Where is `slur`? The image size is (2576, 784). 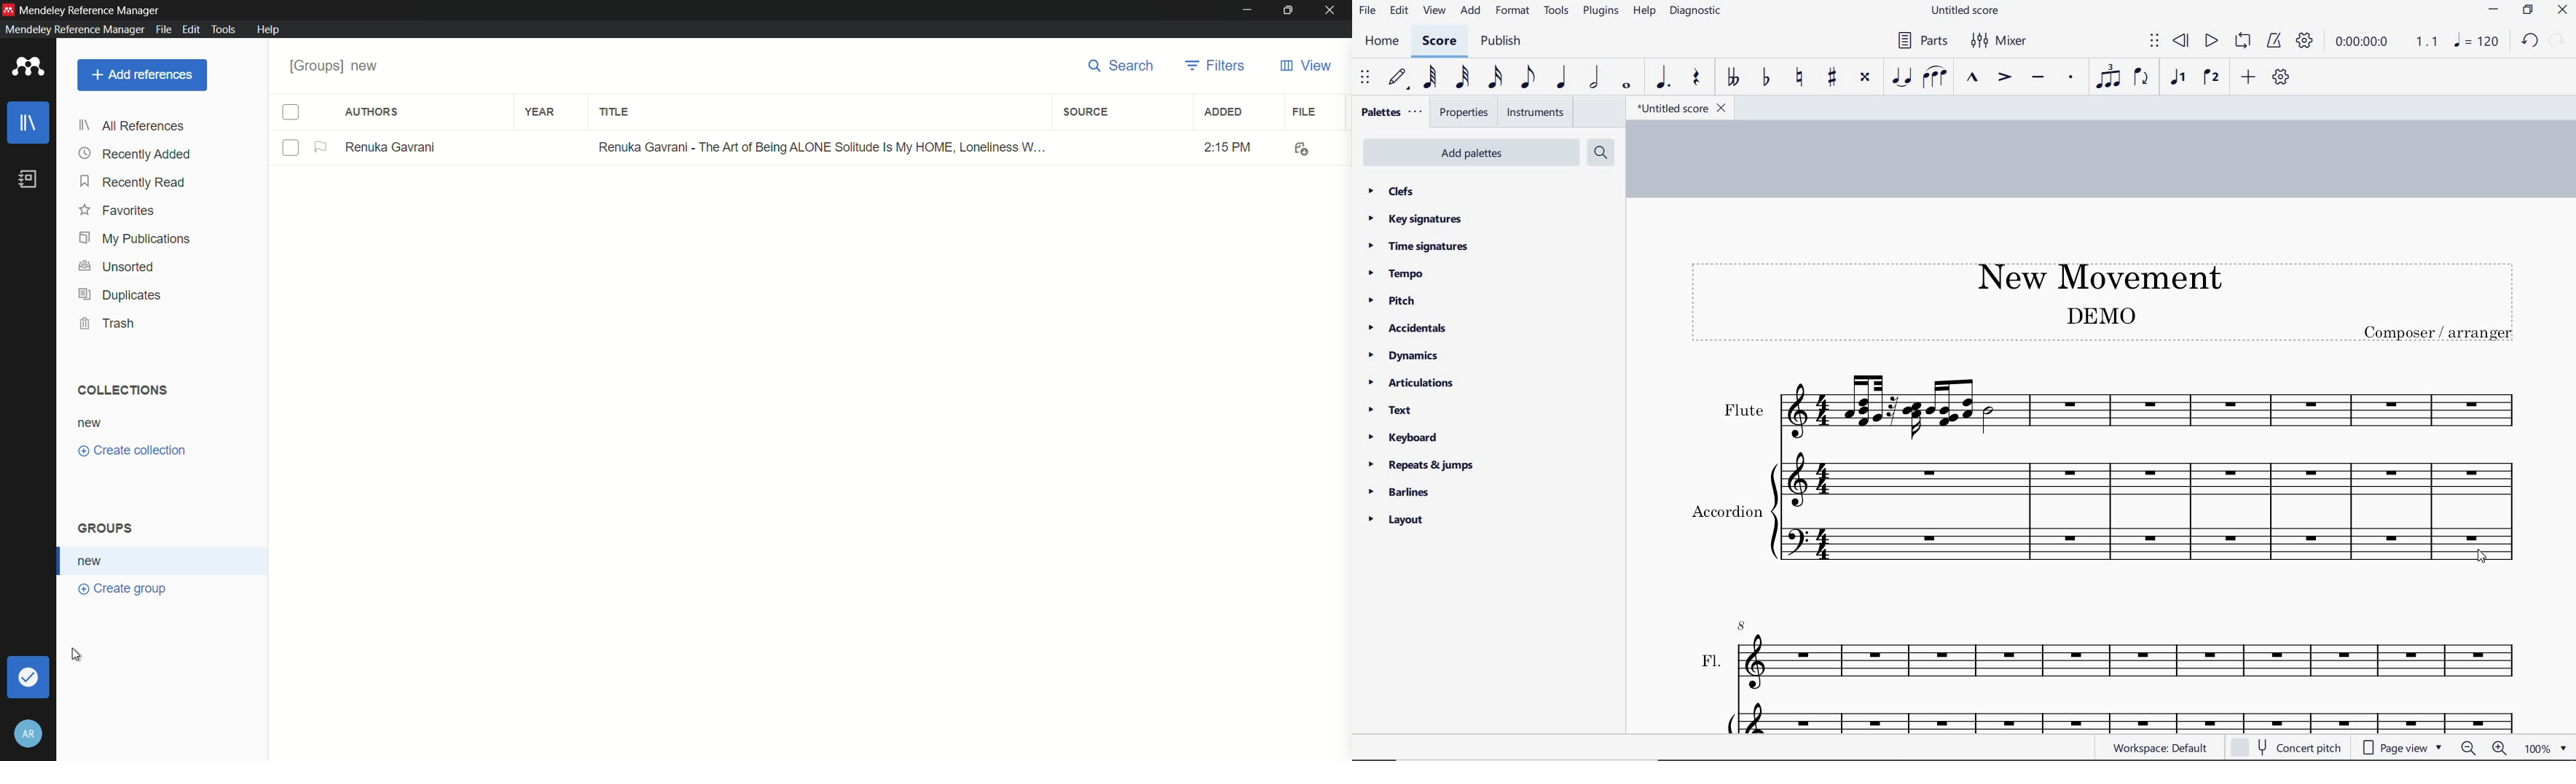
slur is located at coordinates (1936, 78).